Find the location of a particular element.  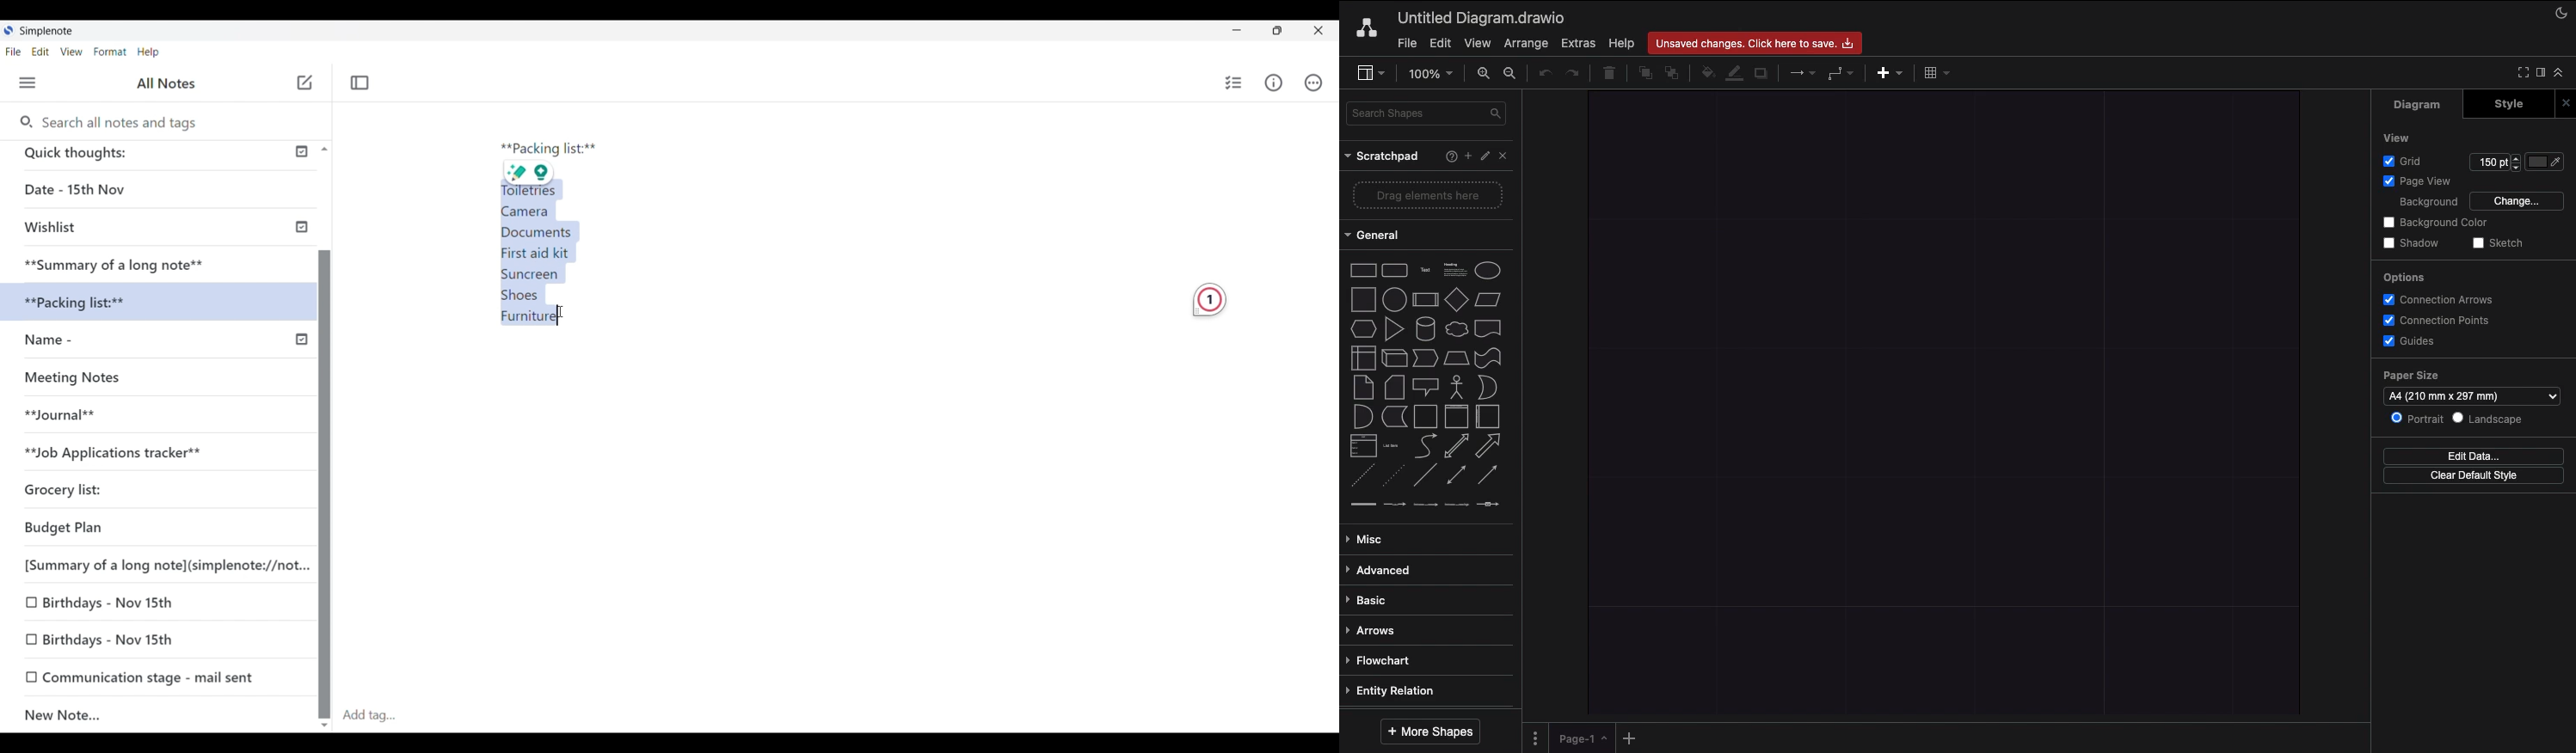

Add new note is located at coordinates (305, 82).